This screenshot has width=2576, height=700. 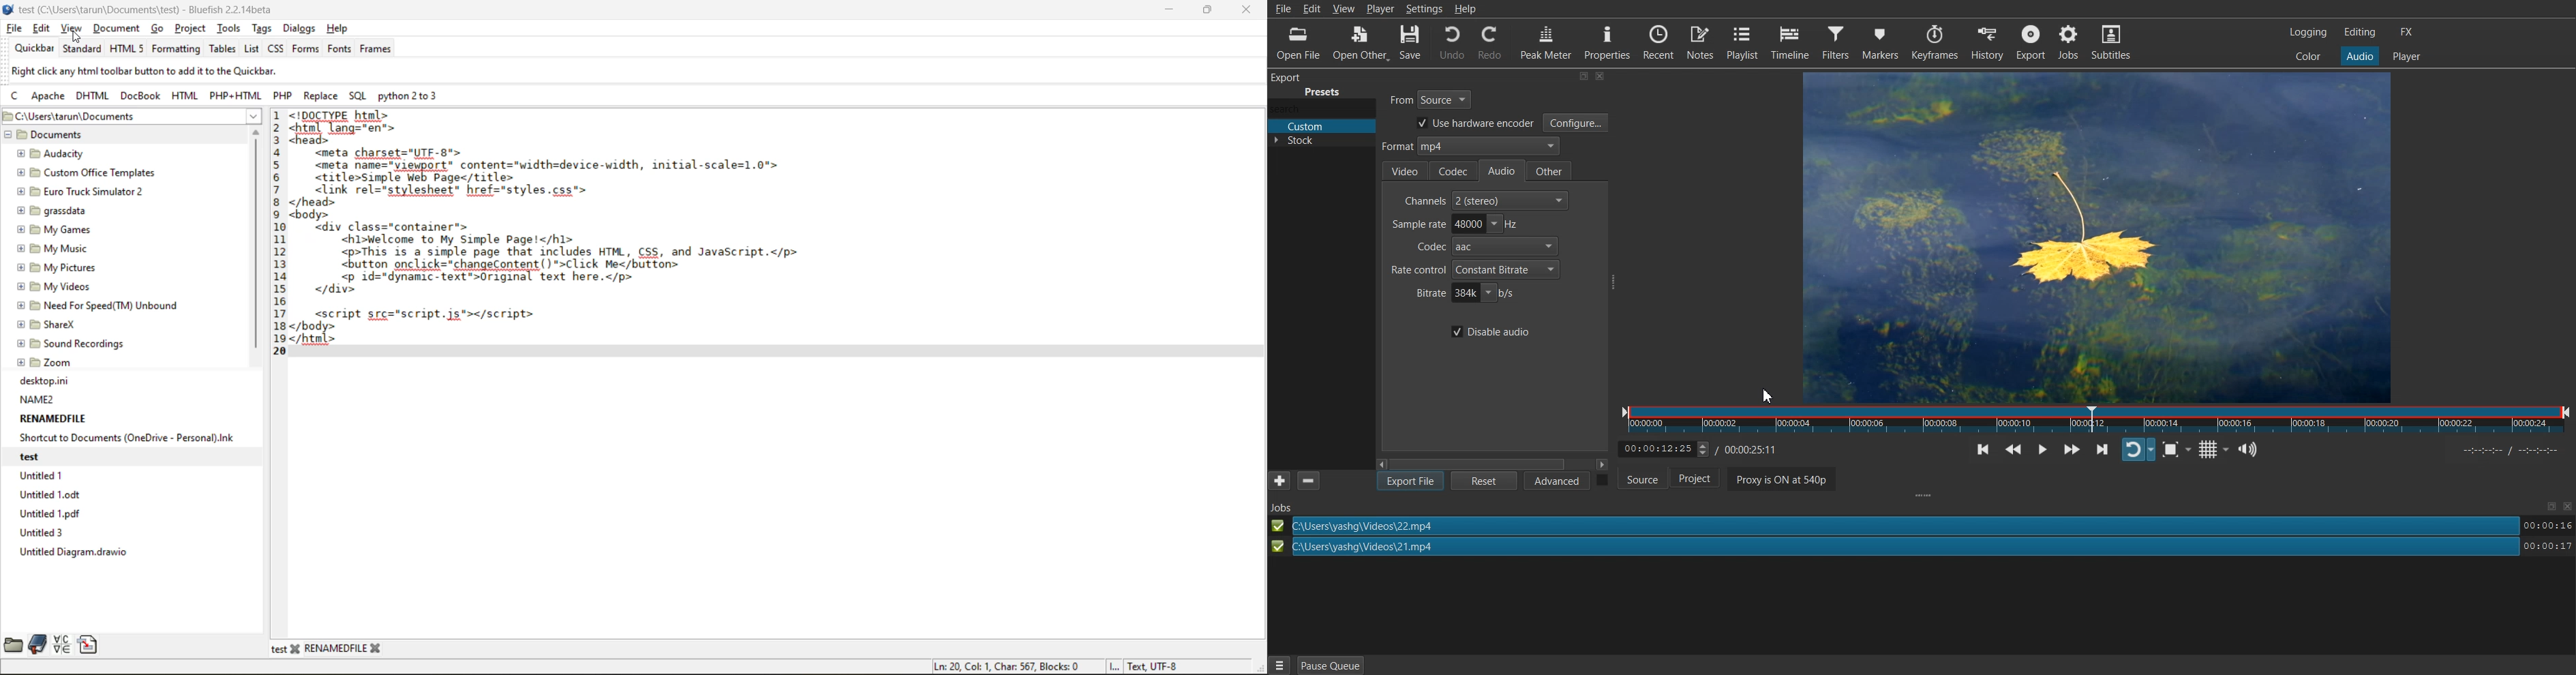 What do you see at coordinates (1778, 480) in the screenshot?
I see `Proxy is ON at 540p` at bounding box center [1778, 480].